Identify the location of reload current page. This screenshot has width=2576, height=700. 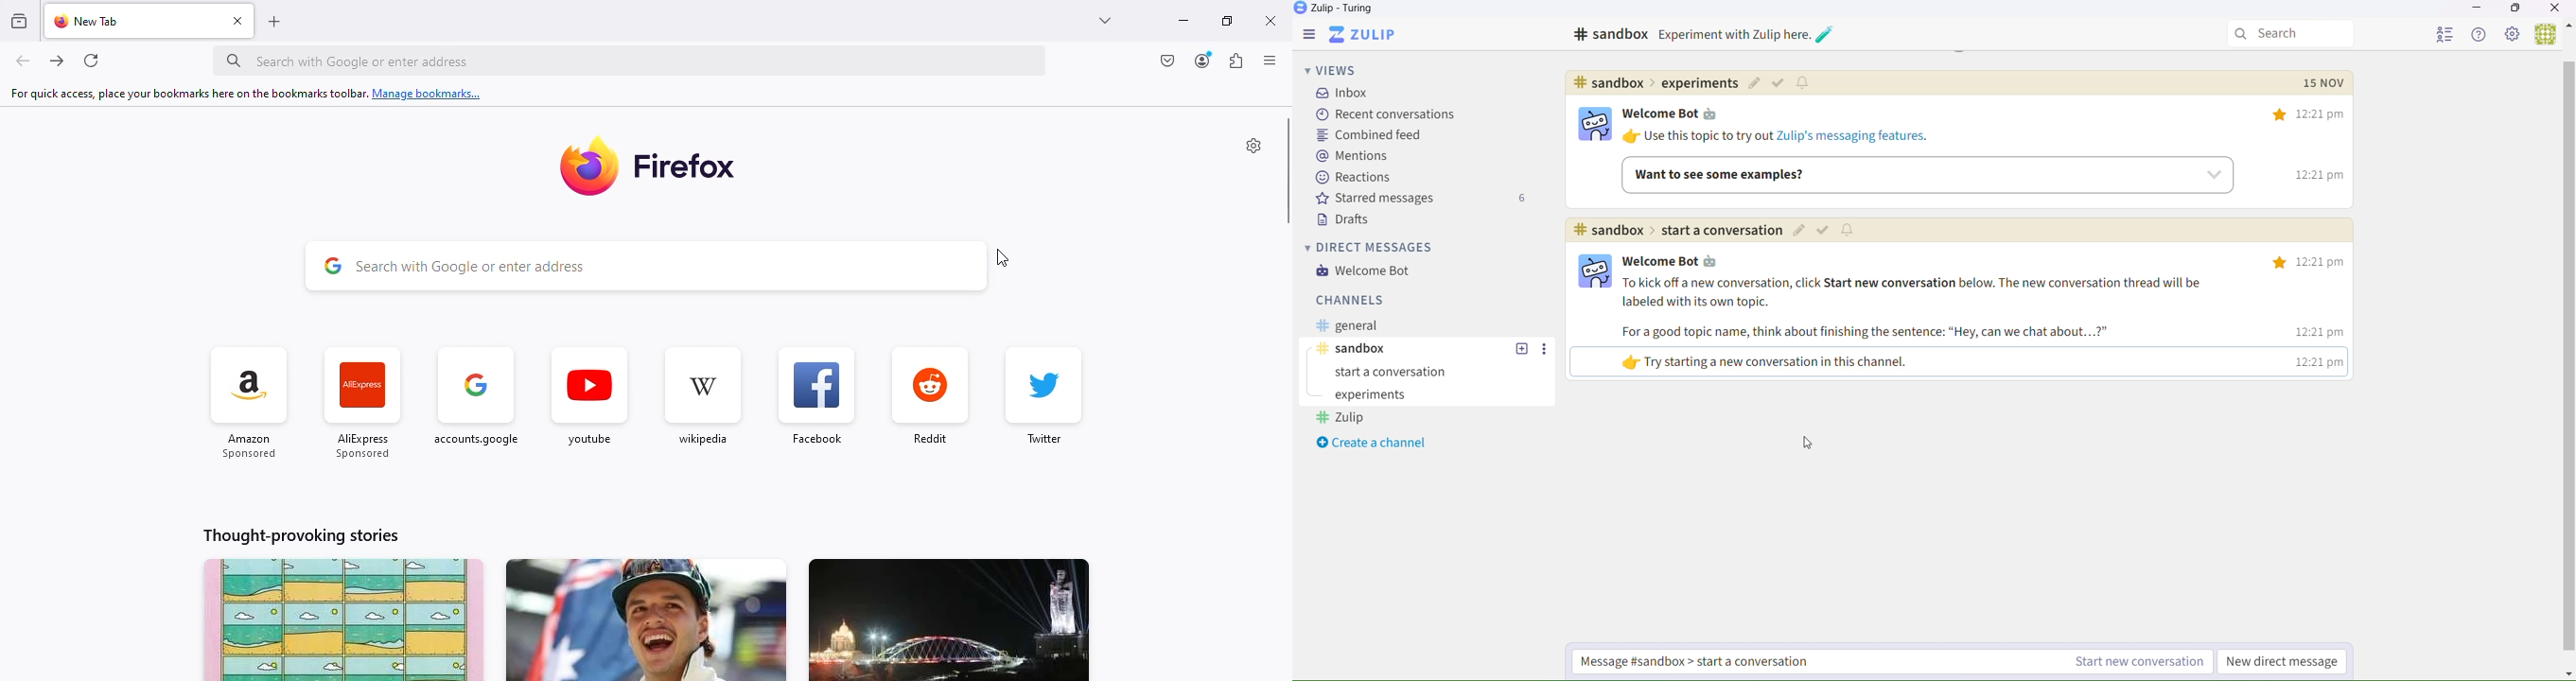
(90, 61).